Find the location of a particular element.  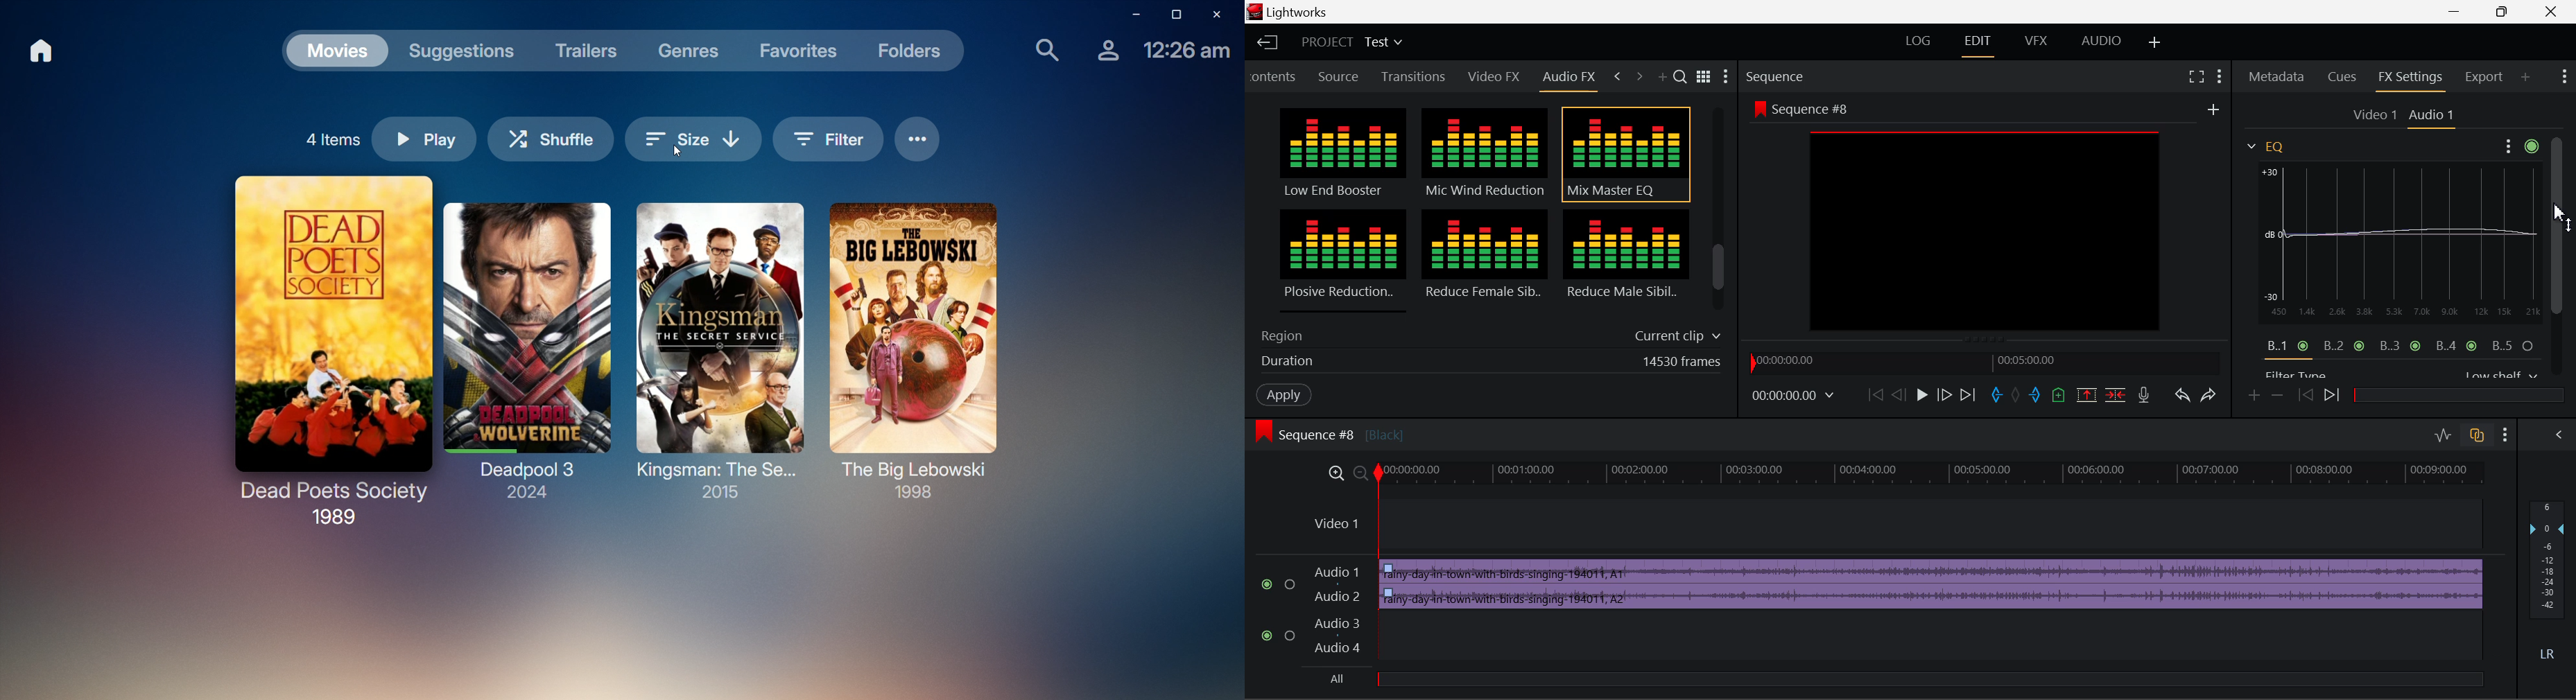

Full Screen is located at coordinates (2196, 76).